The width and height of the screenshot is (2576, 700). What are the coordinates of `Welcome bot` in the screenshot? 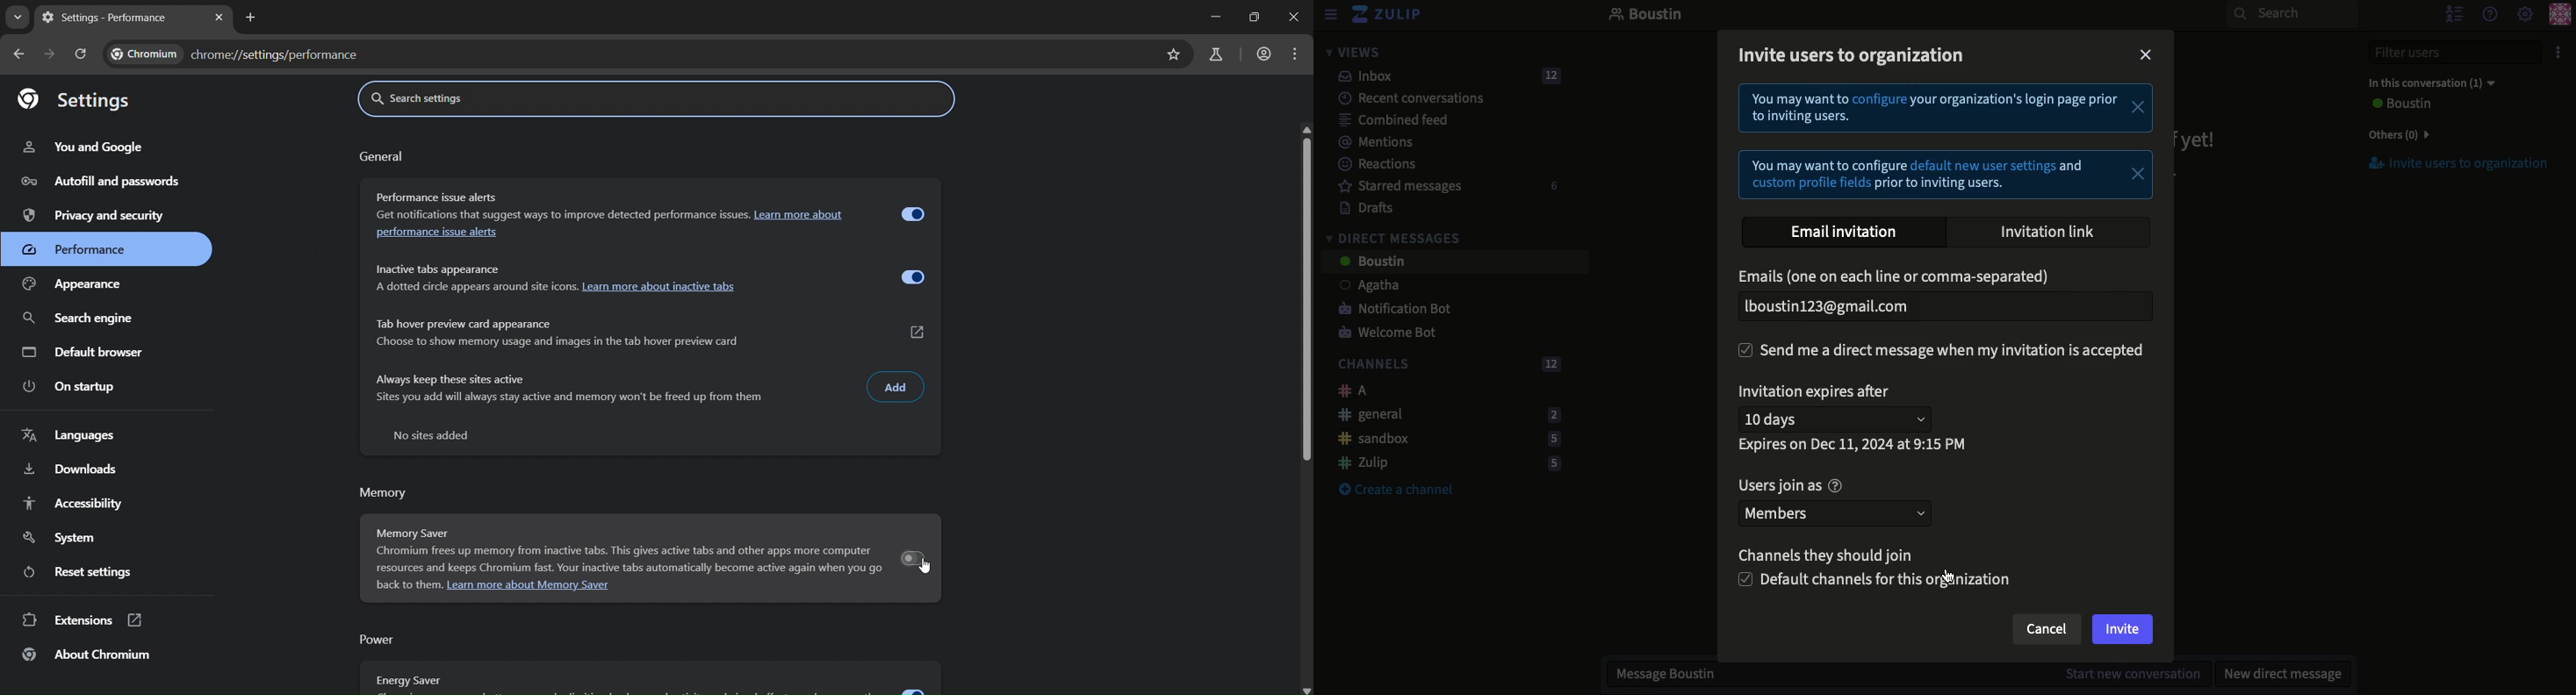 It's located at (1390, 333).